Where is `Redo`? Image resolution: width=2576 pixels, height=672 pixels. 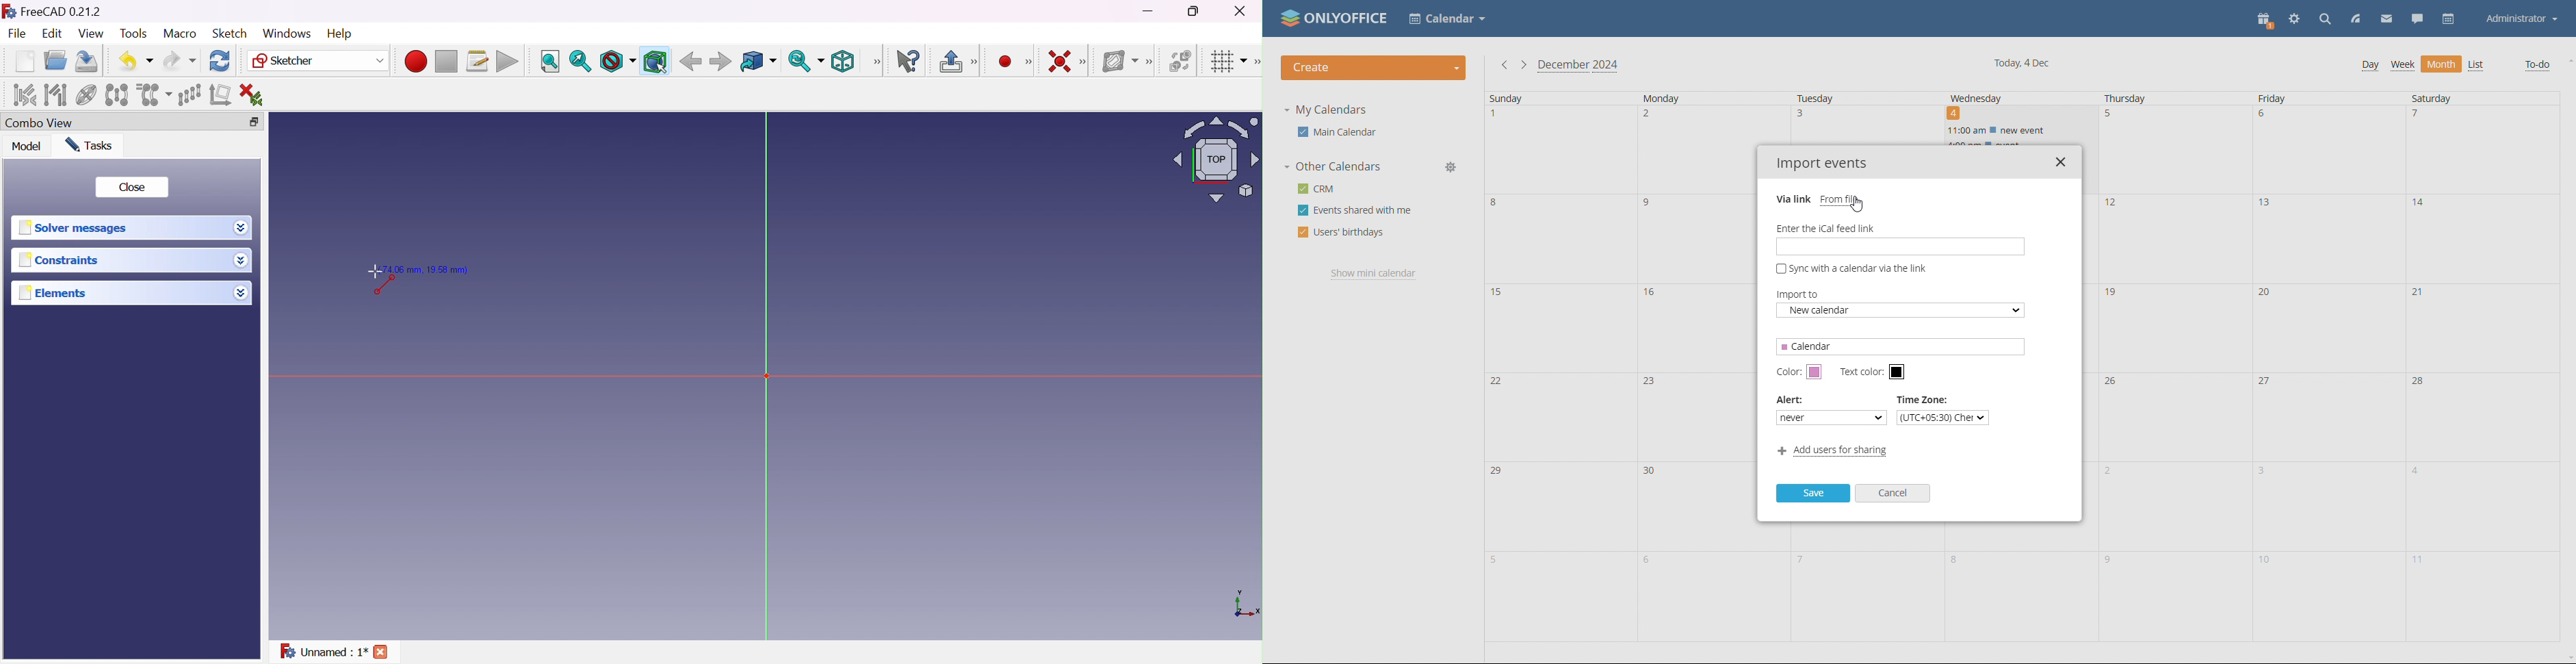
Redo is located at coordinates (178, 61).